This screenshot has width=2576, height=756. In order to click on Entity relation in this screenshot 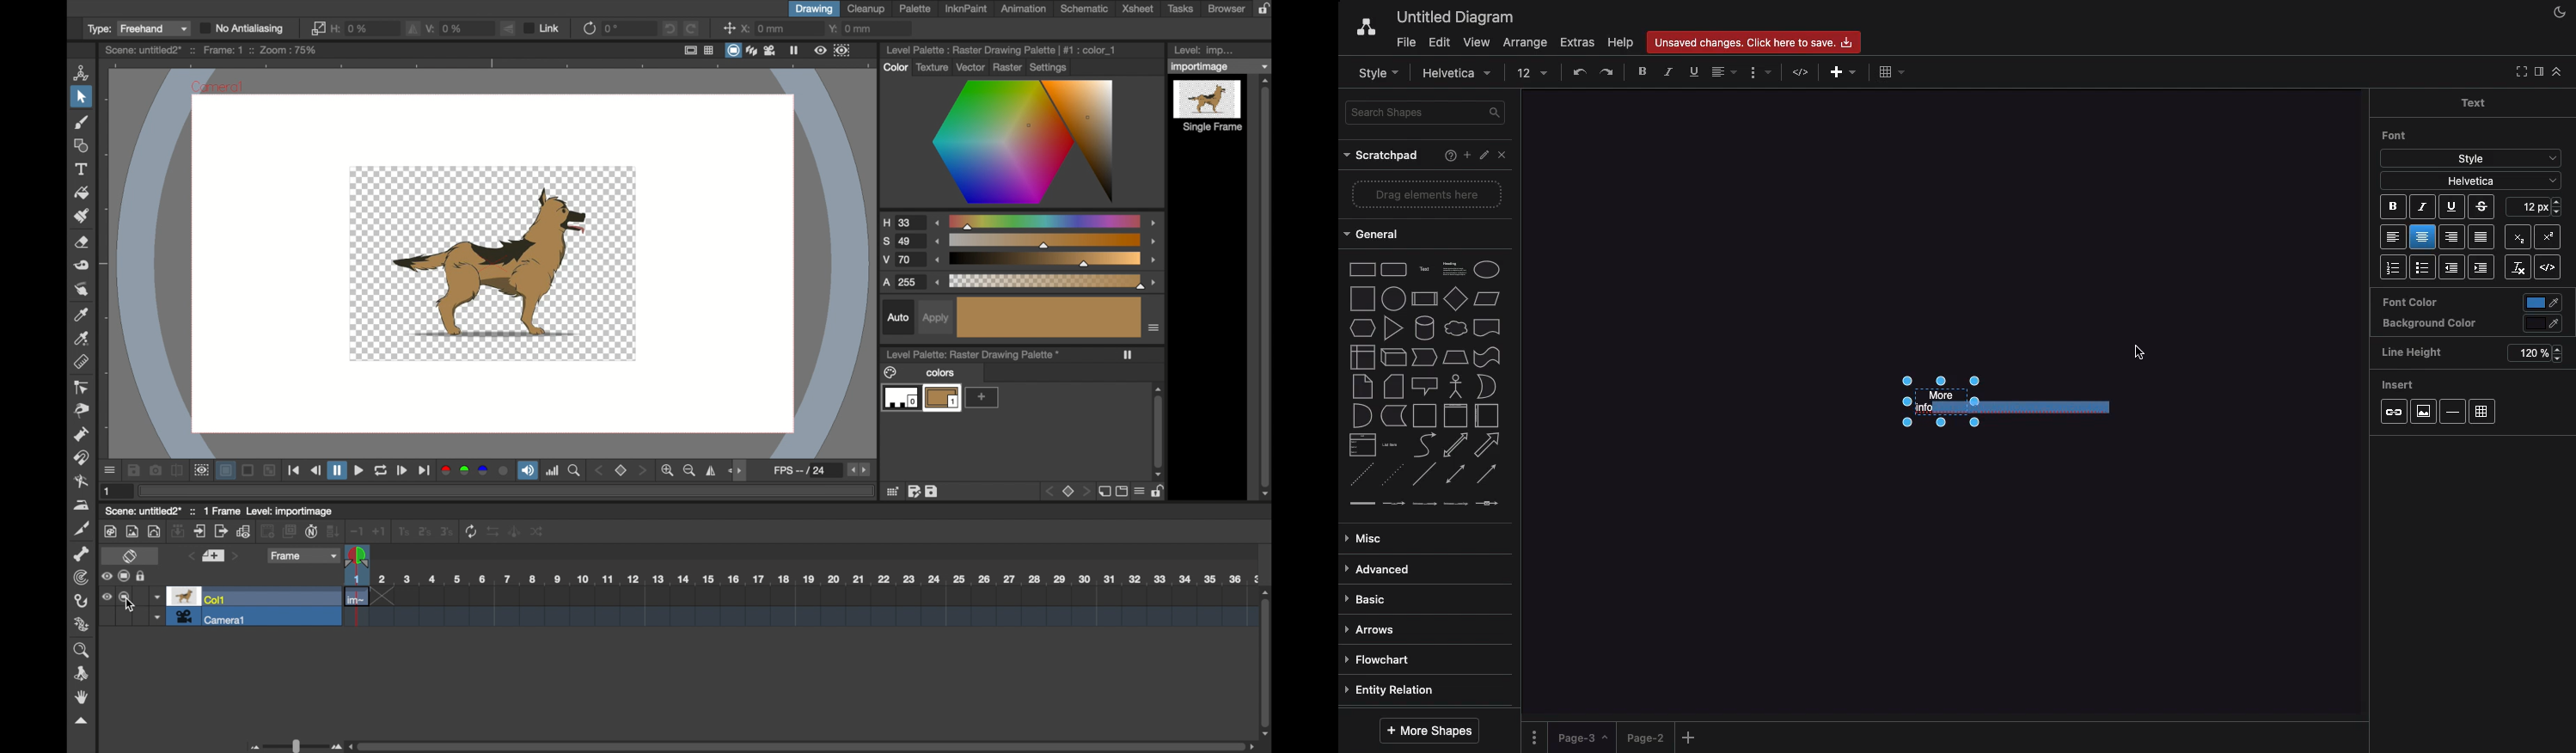, I will do `click(1392, 691)`.